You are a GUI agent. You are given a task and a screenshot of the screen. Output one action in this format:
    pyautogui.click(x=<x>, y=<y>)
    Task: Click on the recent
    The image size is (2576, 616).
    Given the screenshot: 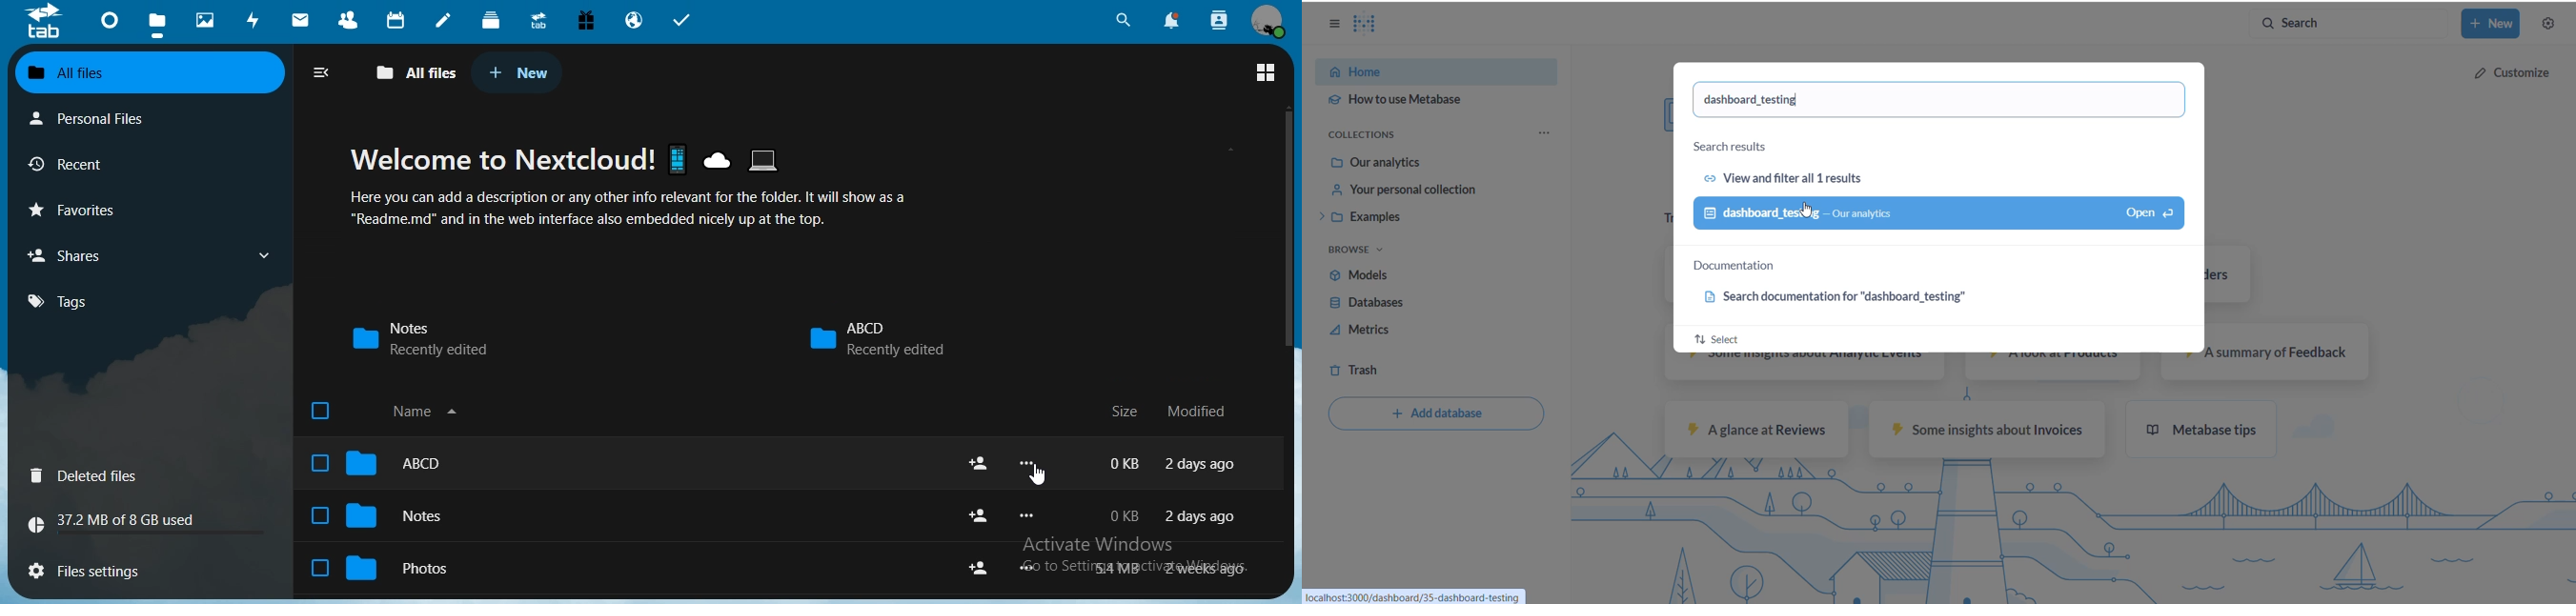 What is the action you would take?
    pyautogui.click(x=68, y=163)
    